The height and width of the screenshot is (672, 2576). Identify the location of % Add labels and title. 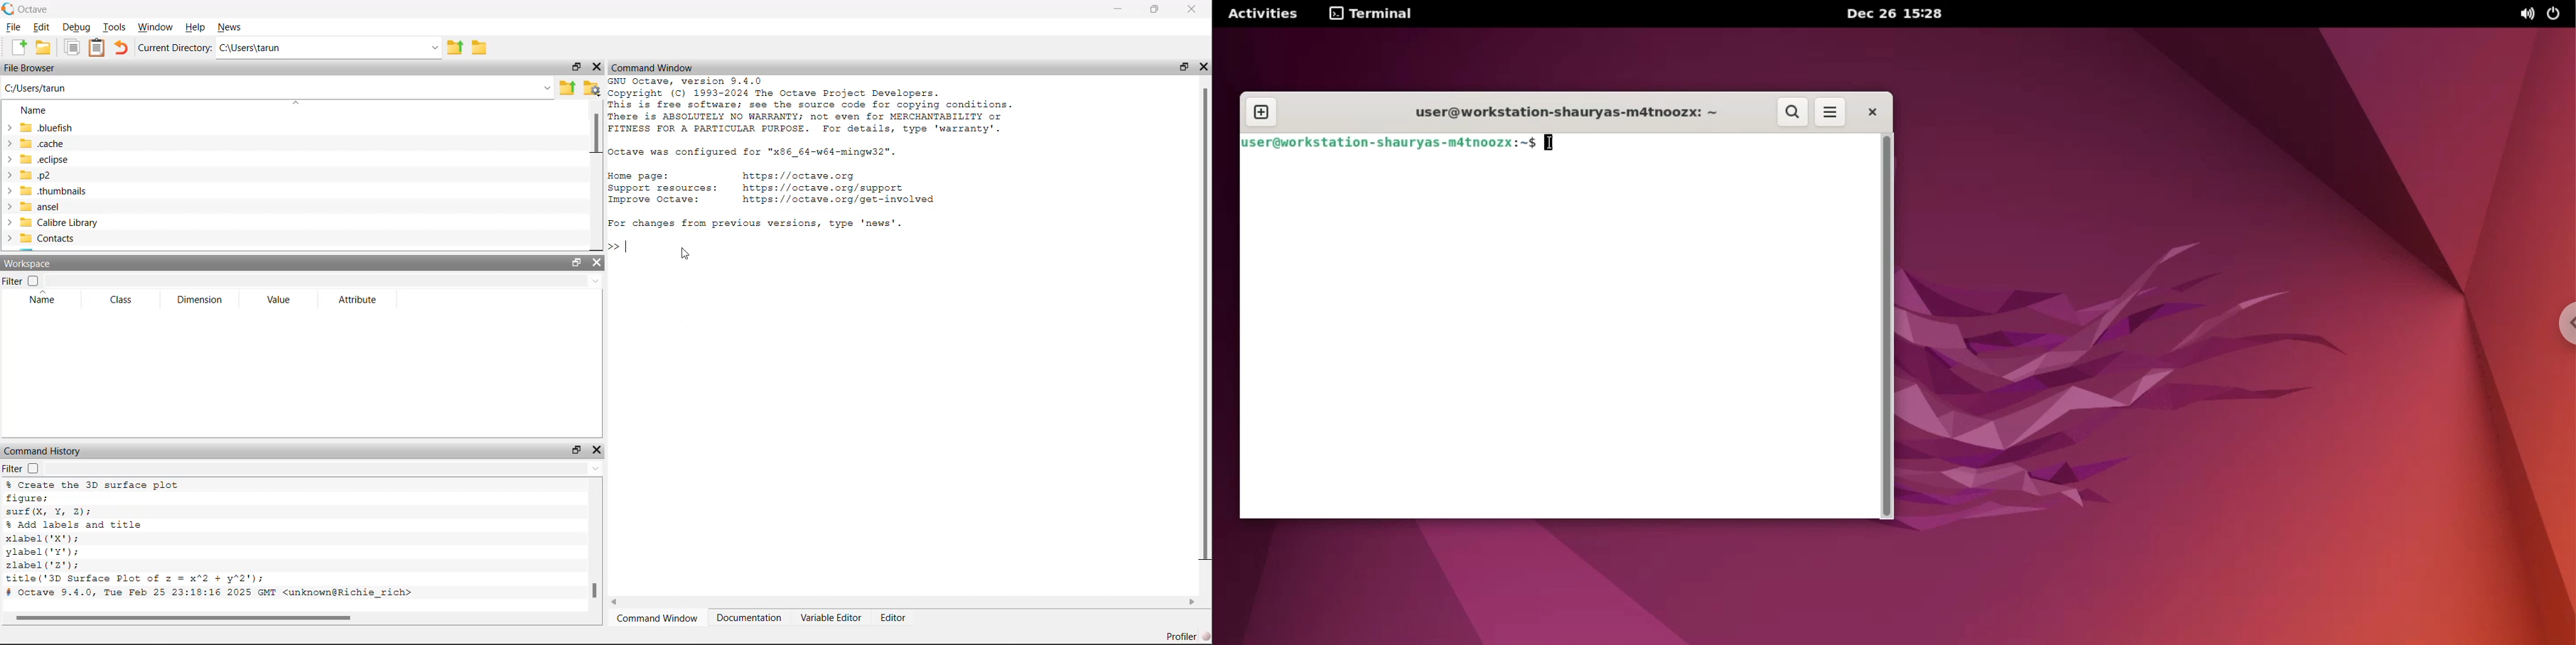
(77, 524).